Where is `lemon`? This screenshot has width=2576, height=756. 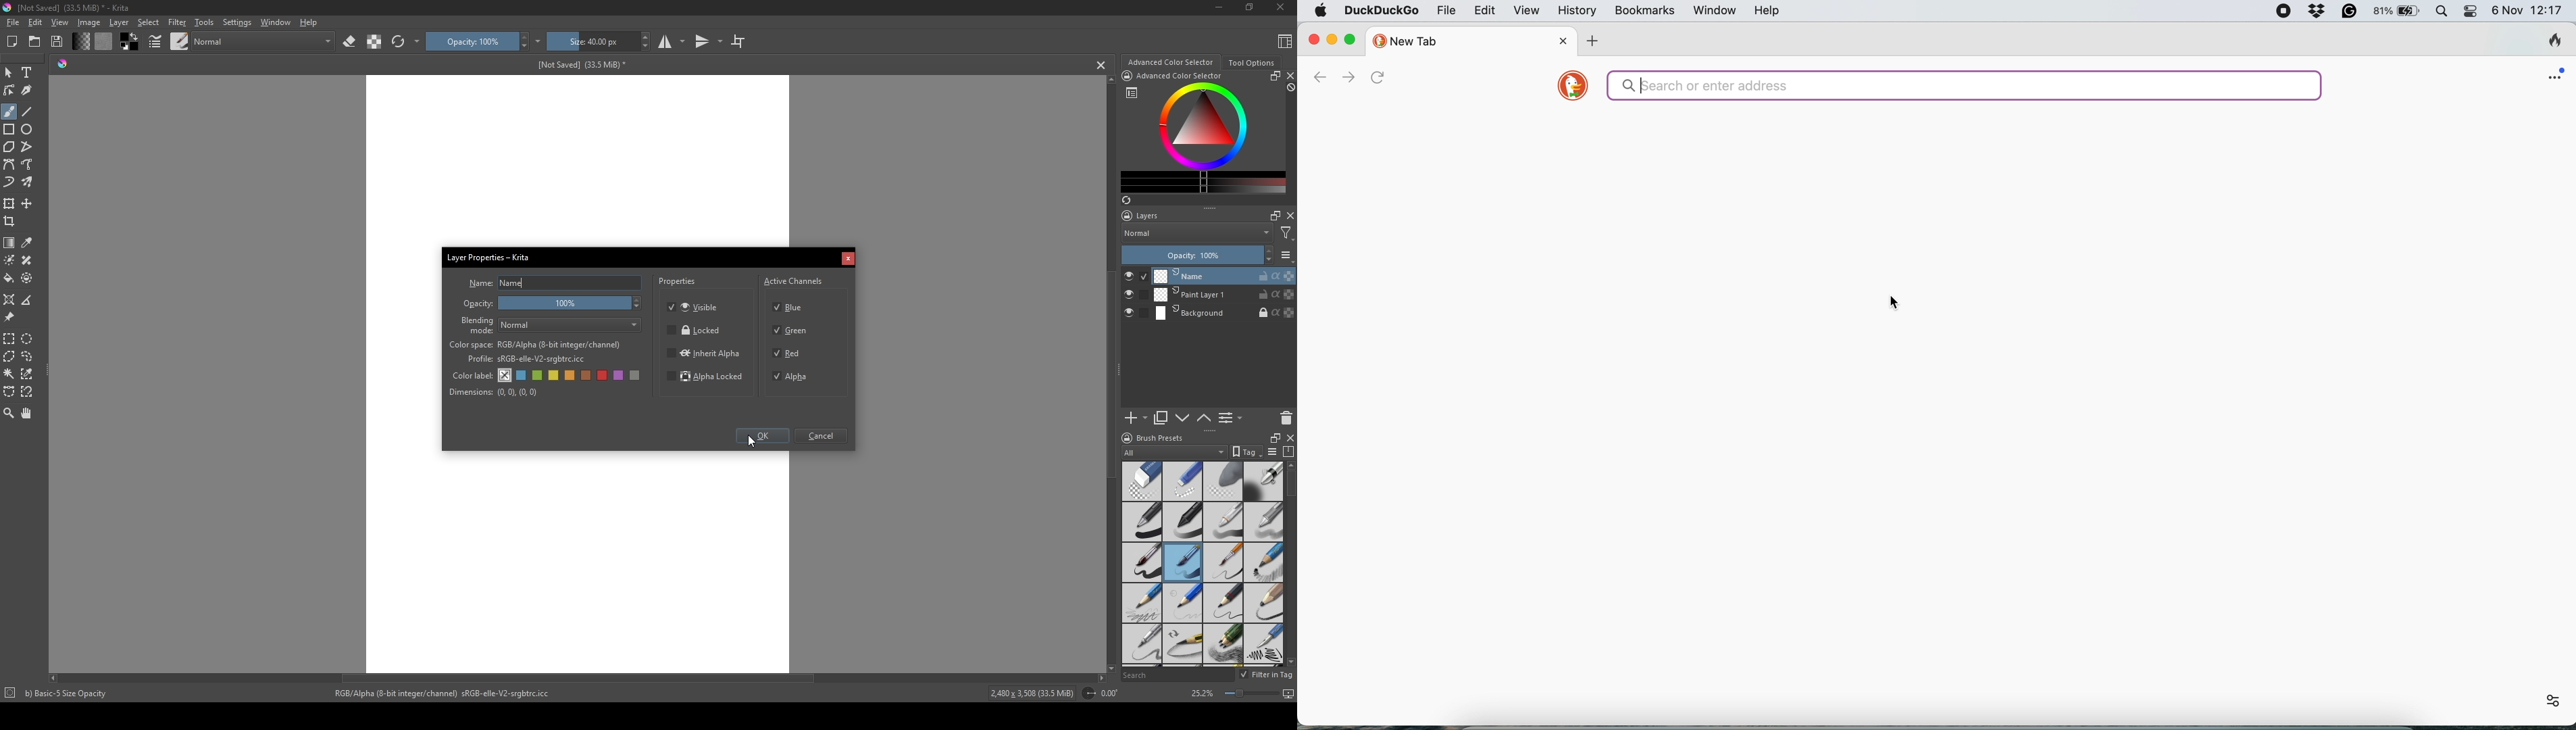
lemon is located at coordinates (555, 375).